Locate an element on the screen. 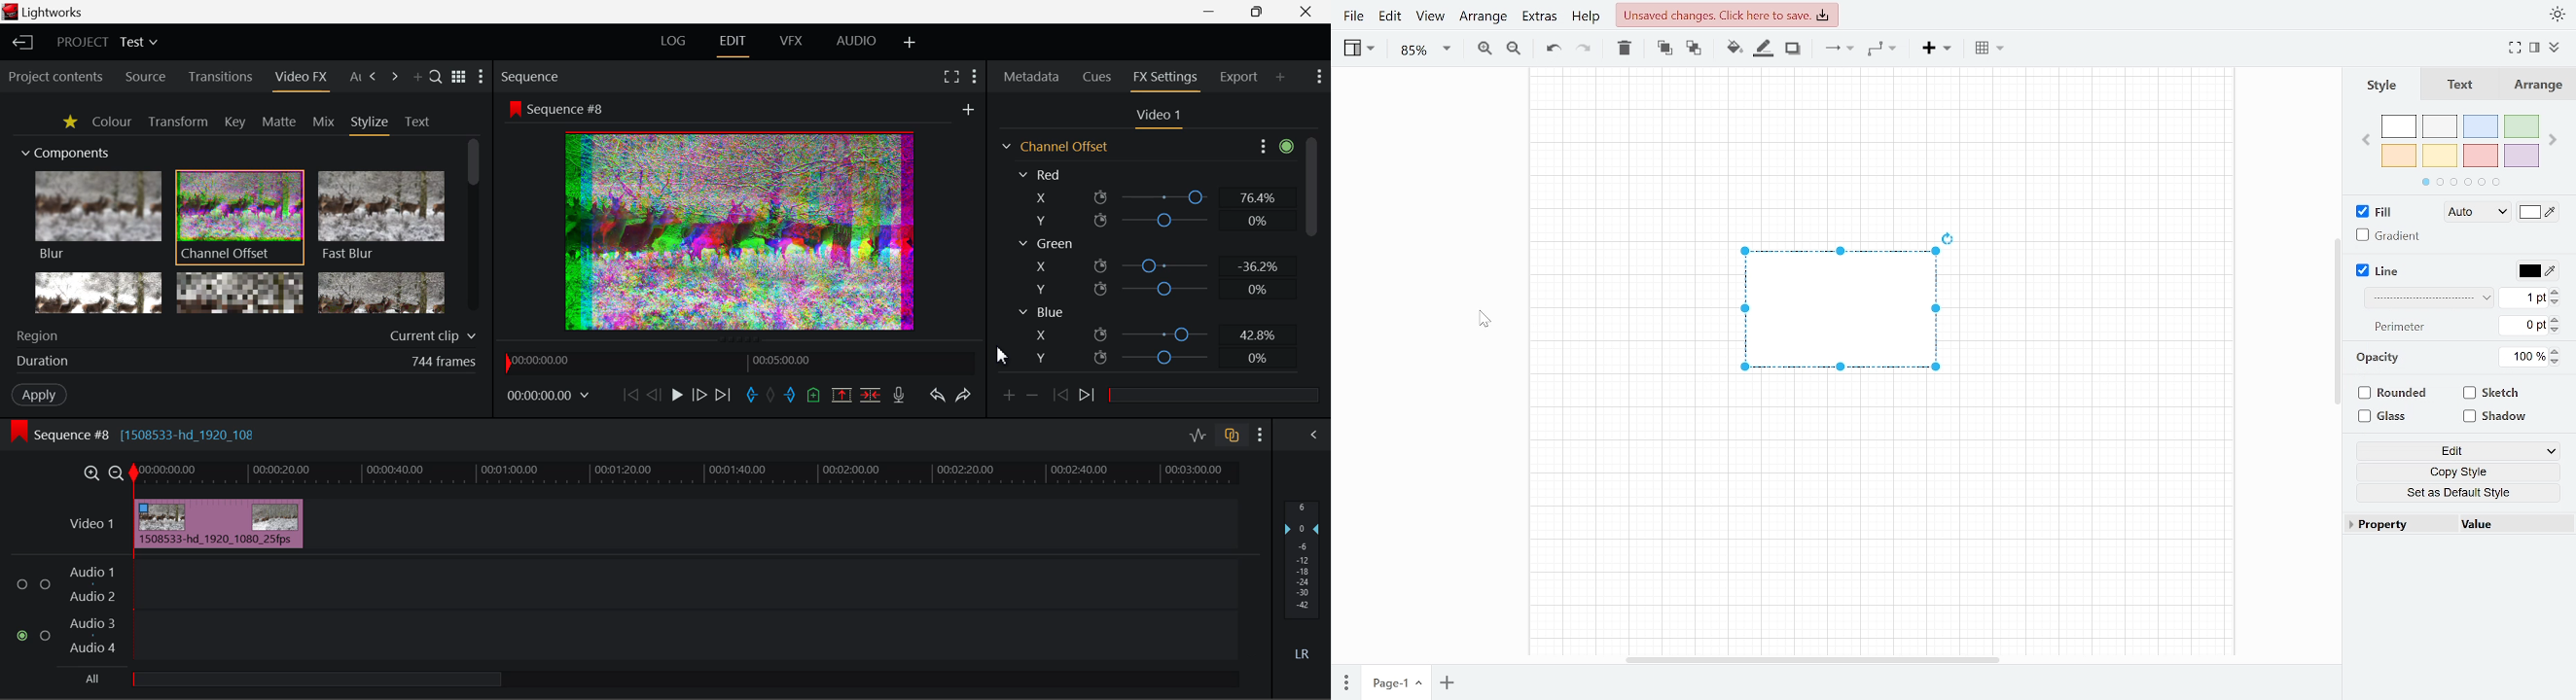  Remove All Marks is located at coordinates (770, 396).